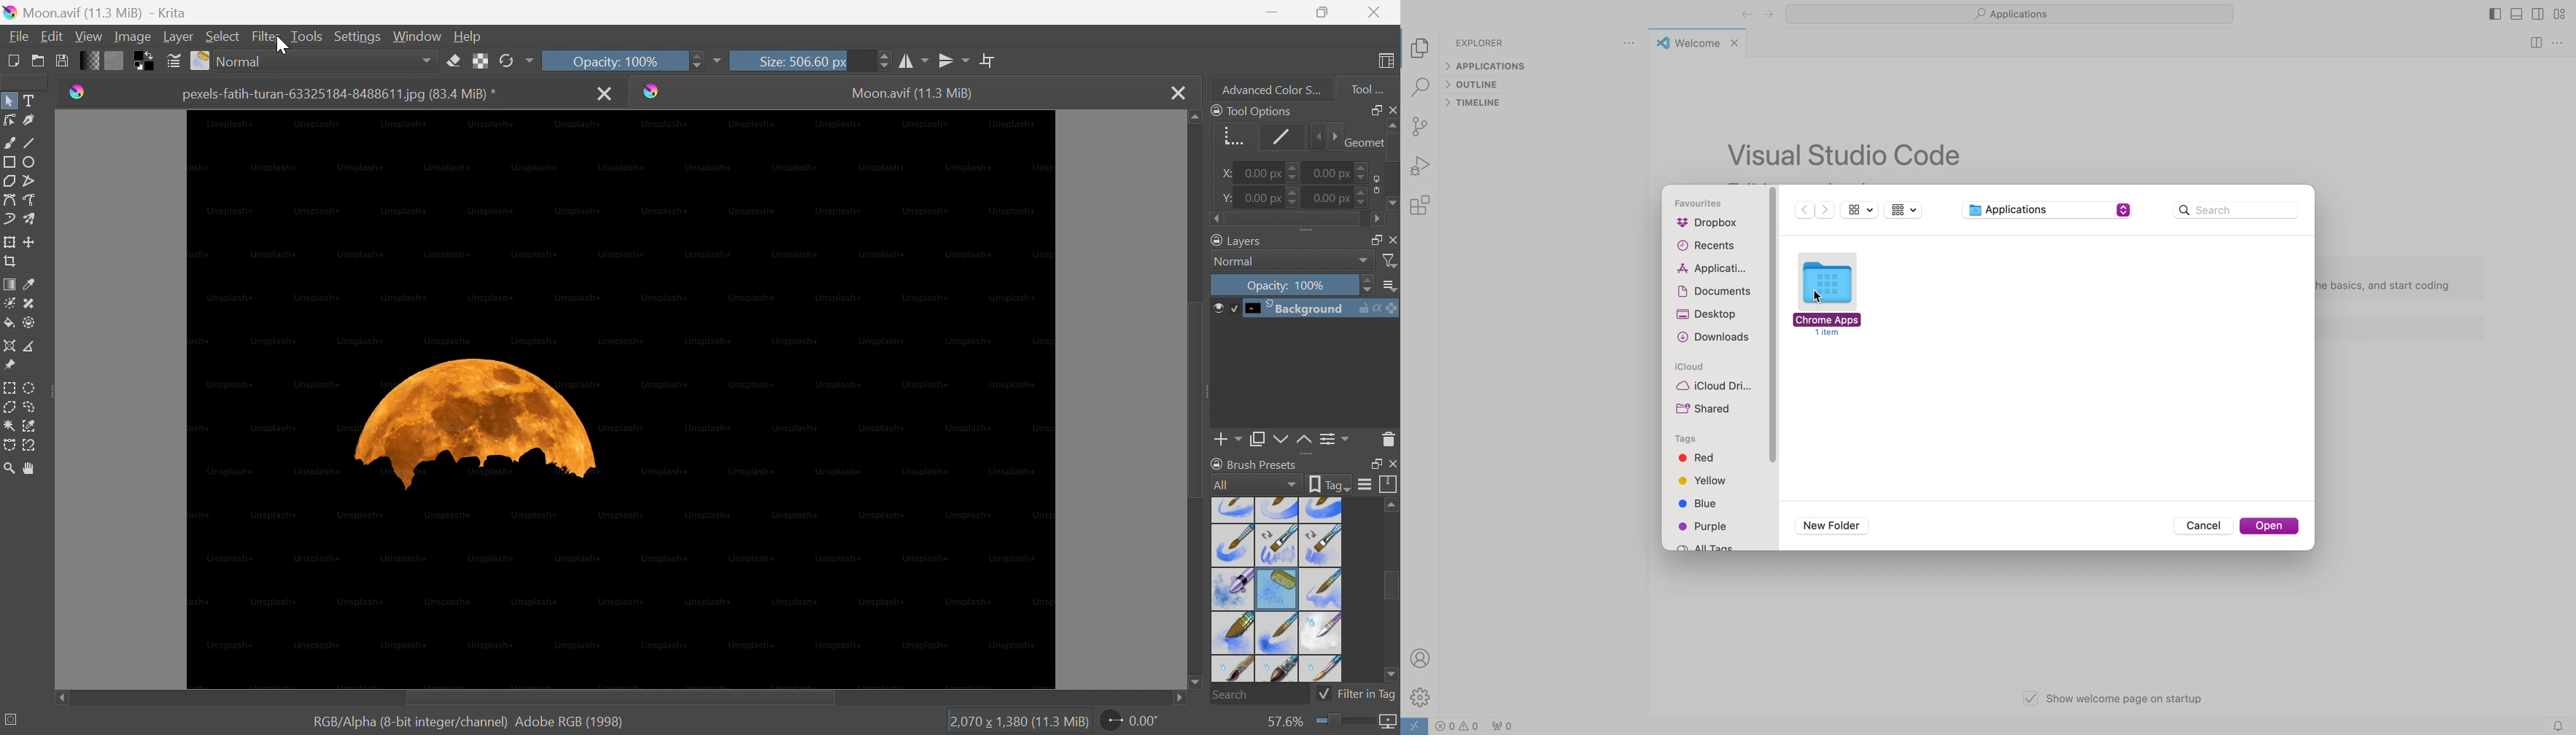  Describe the element at coordinates (1306, 442) in the screenshot. I see `Move layer or mask up` at that location.